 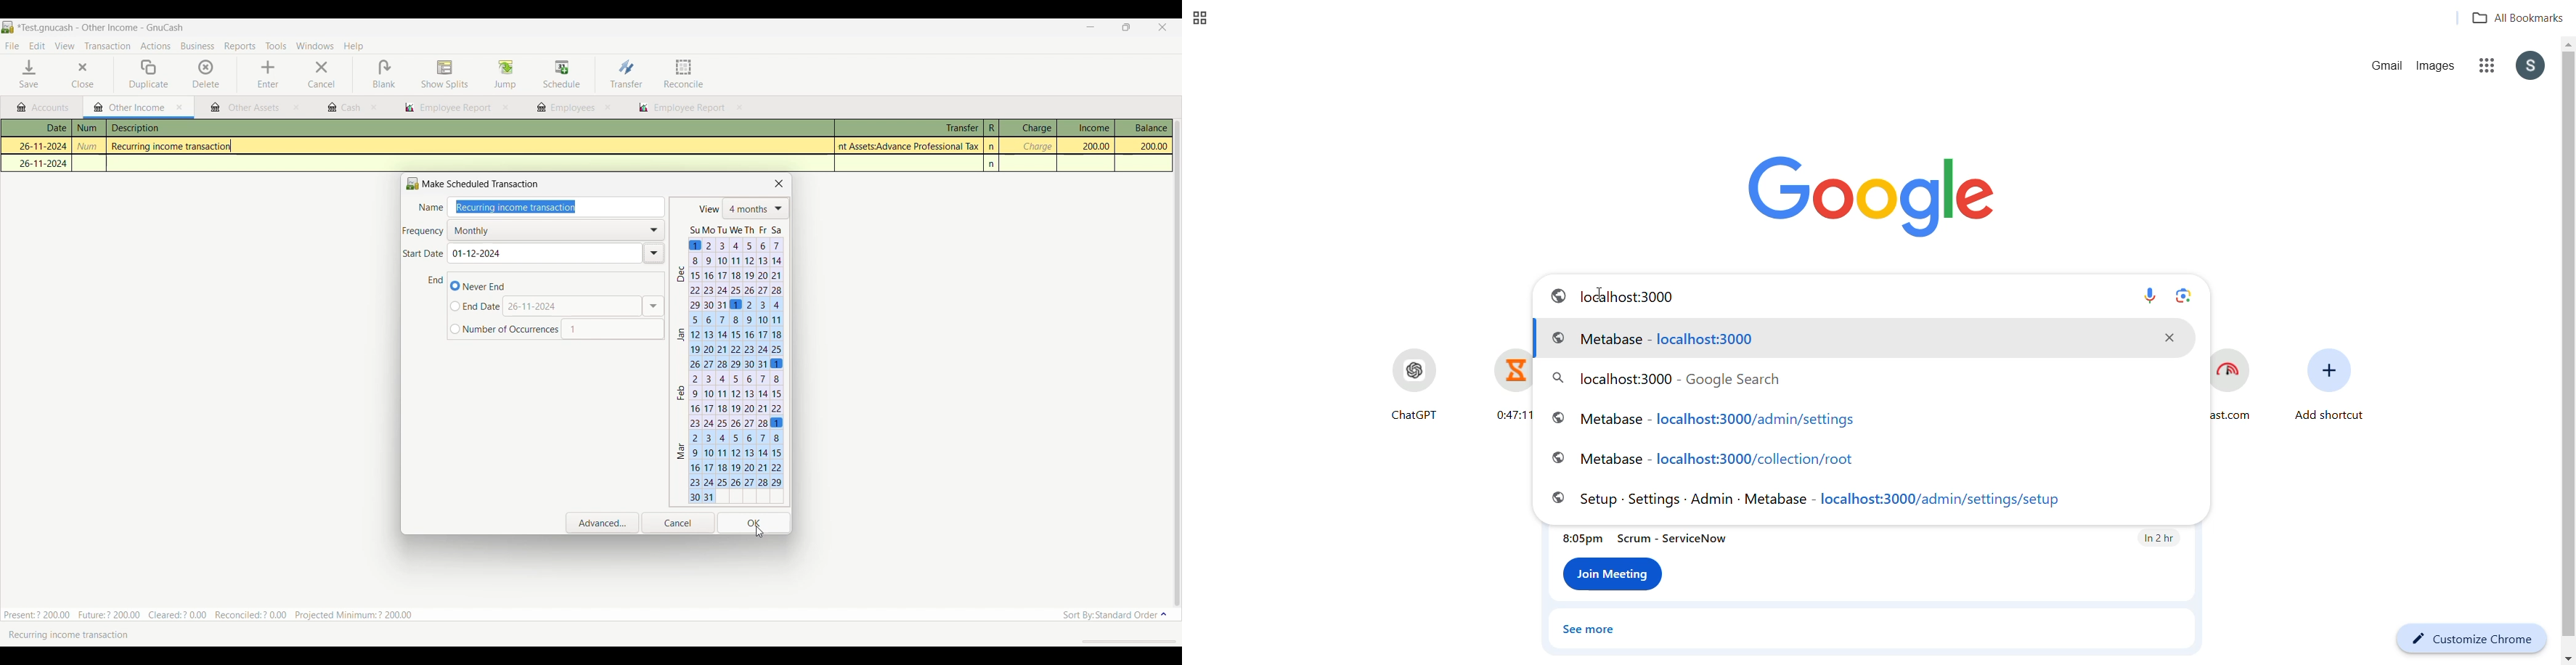 I want to click on histroy, so click(x=1871, y=420).